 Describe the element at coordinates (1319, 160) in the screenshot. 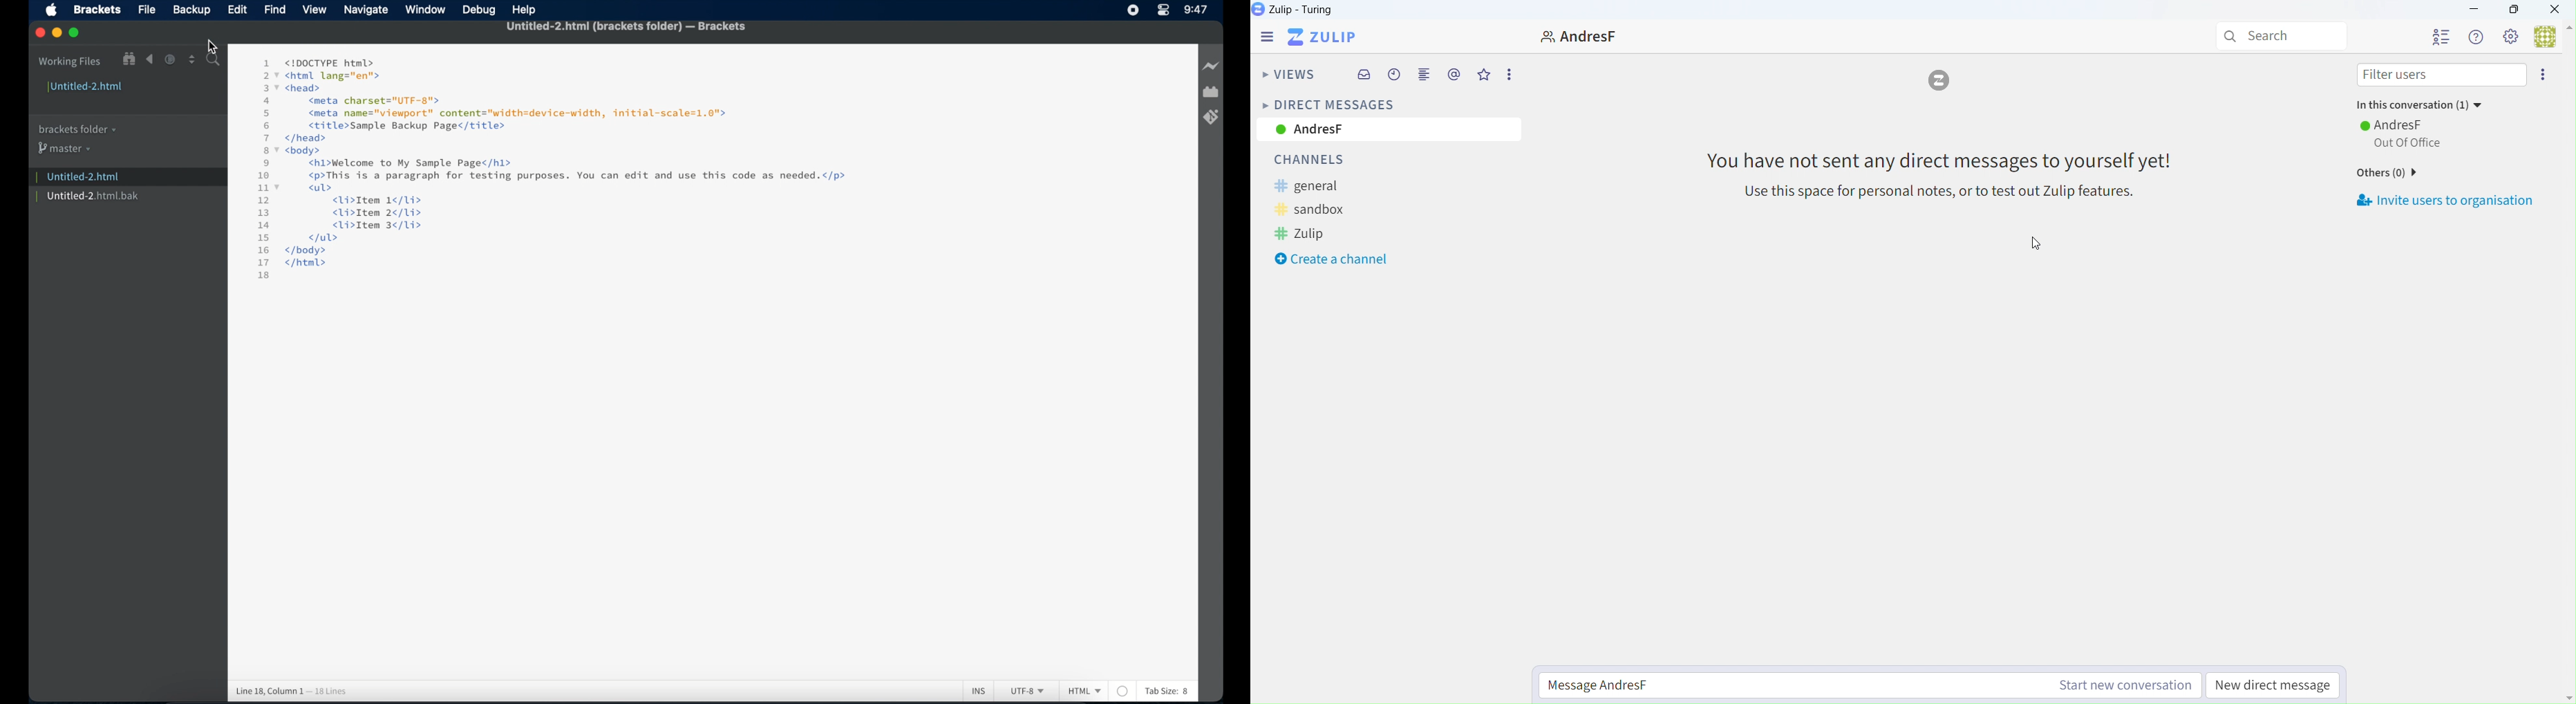

I see `Channels` at that location.